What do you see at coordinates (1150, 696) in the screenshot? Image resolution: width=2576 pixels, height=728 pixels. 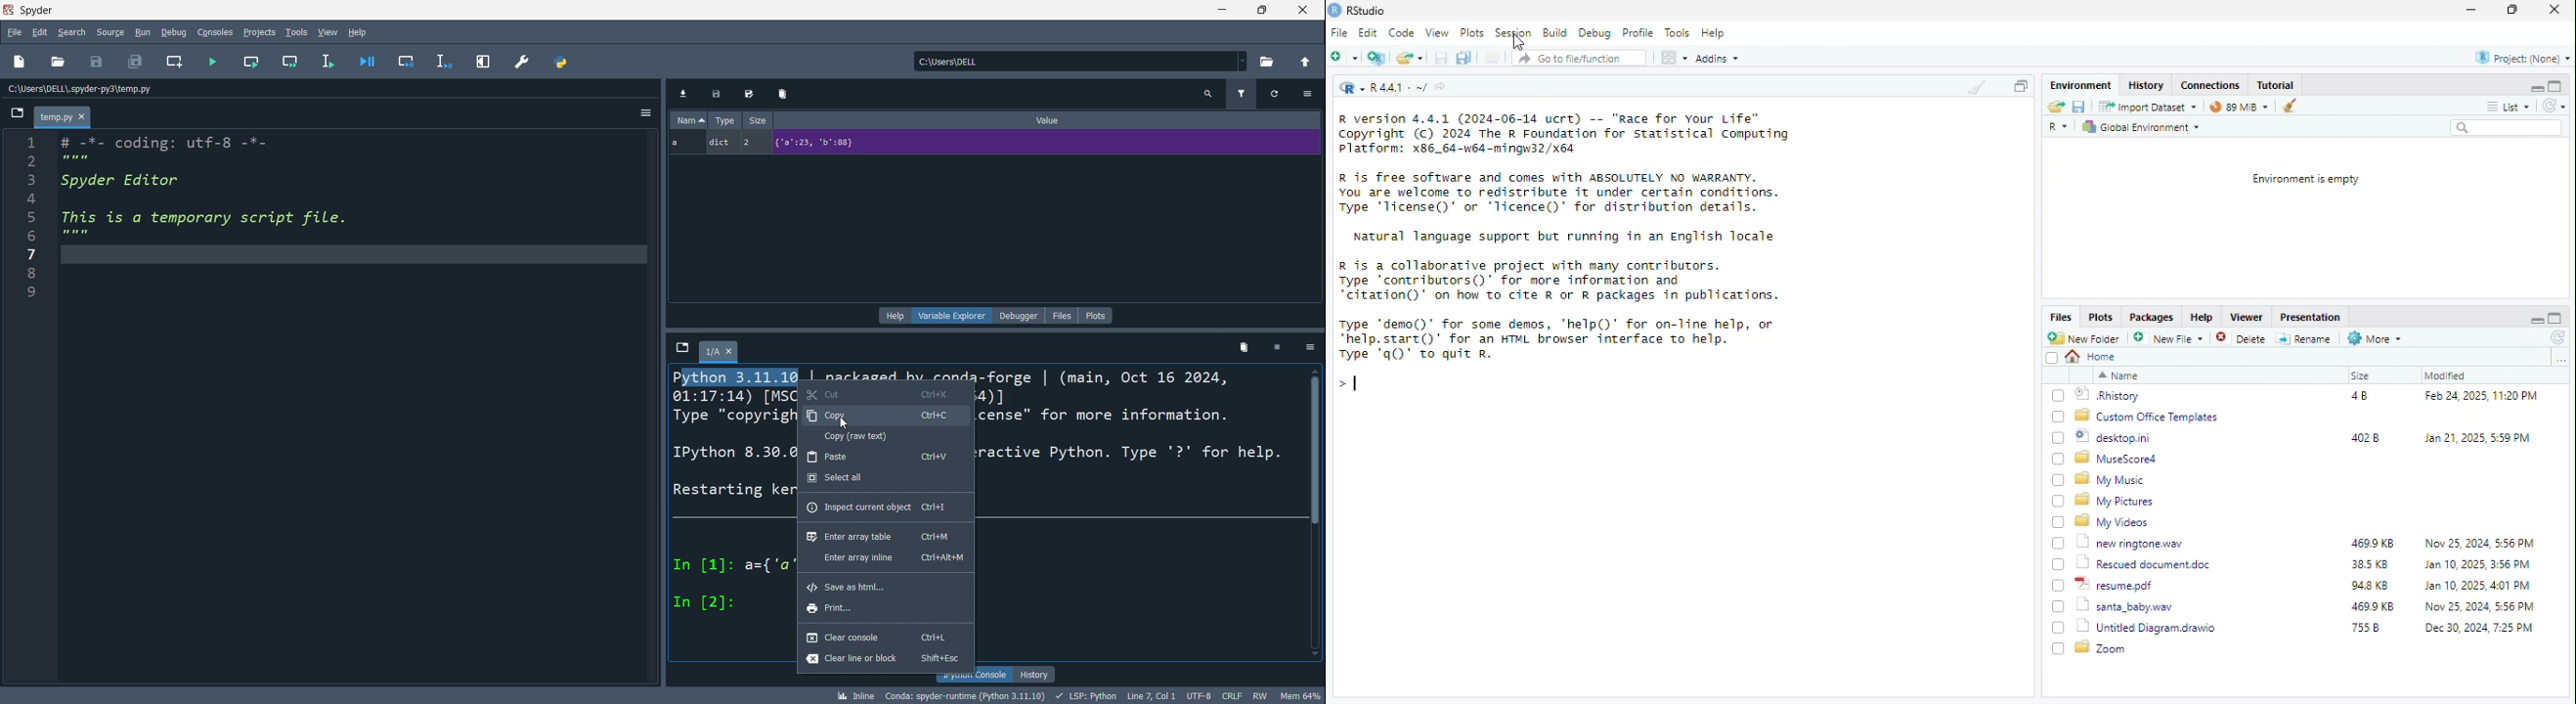 I see `LINE 7, COL 1` at bounding box center [1150, 696].